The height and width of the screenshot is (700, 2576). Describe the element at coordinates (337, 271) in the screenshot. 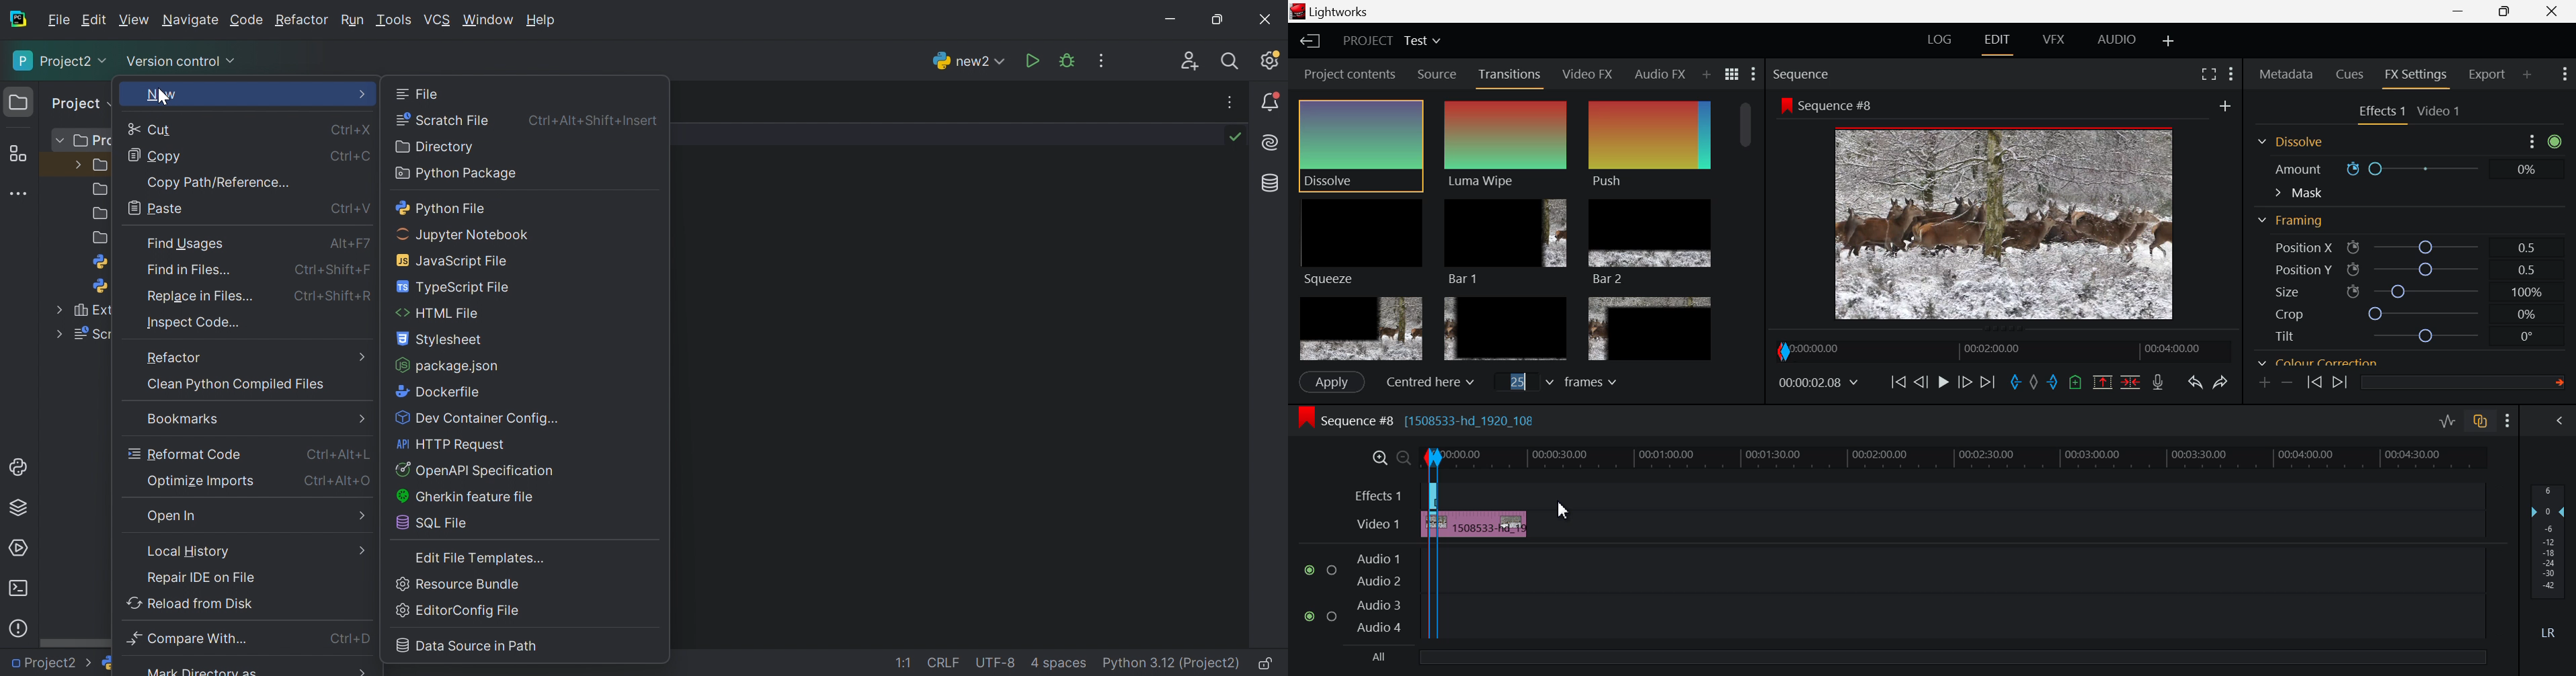

I see `Ctrl+Shift+F` at that location.